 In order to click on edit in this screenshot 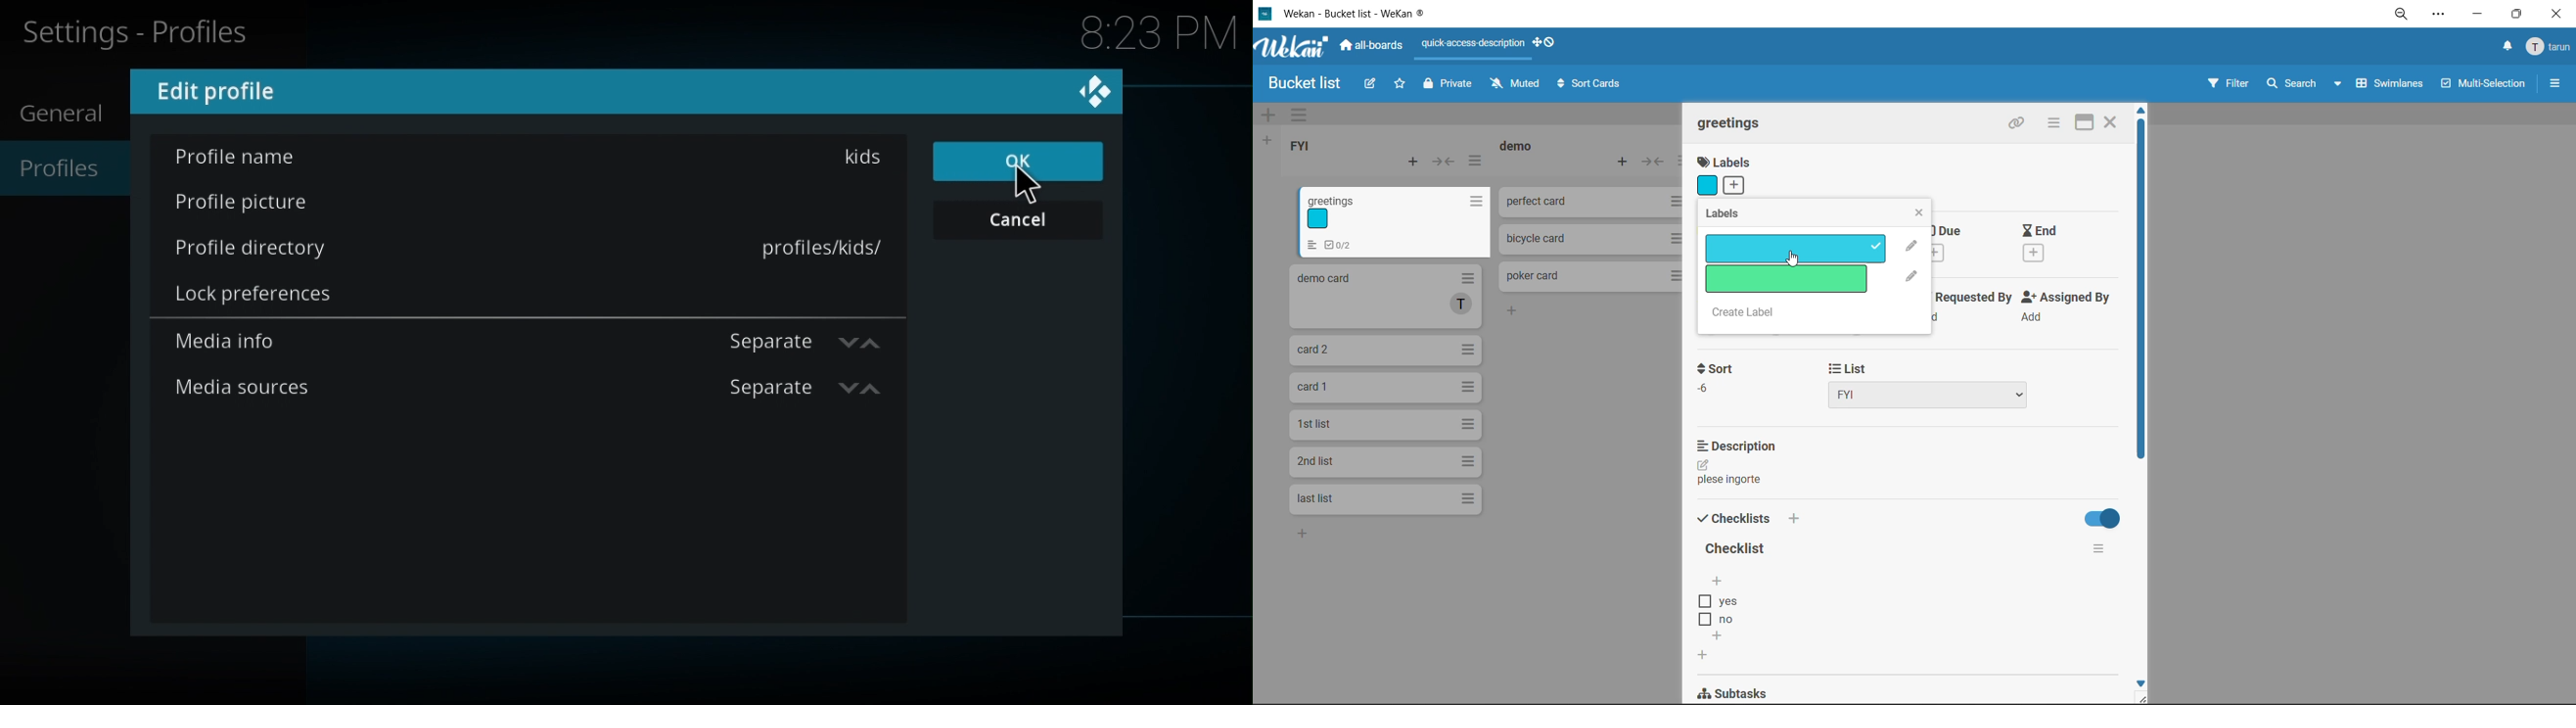, I will do `click(1704, 465)`.